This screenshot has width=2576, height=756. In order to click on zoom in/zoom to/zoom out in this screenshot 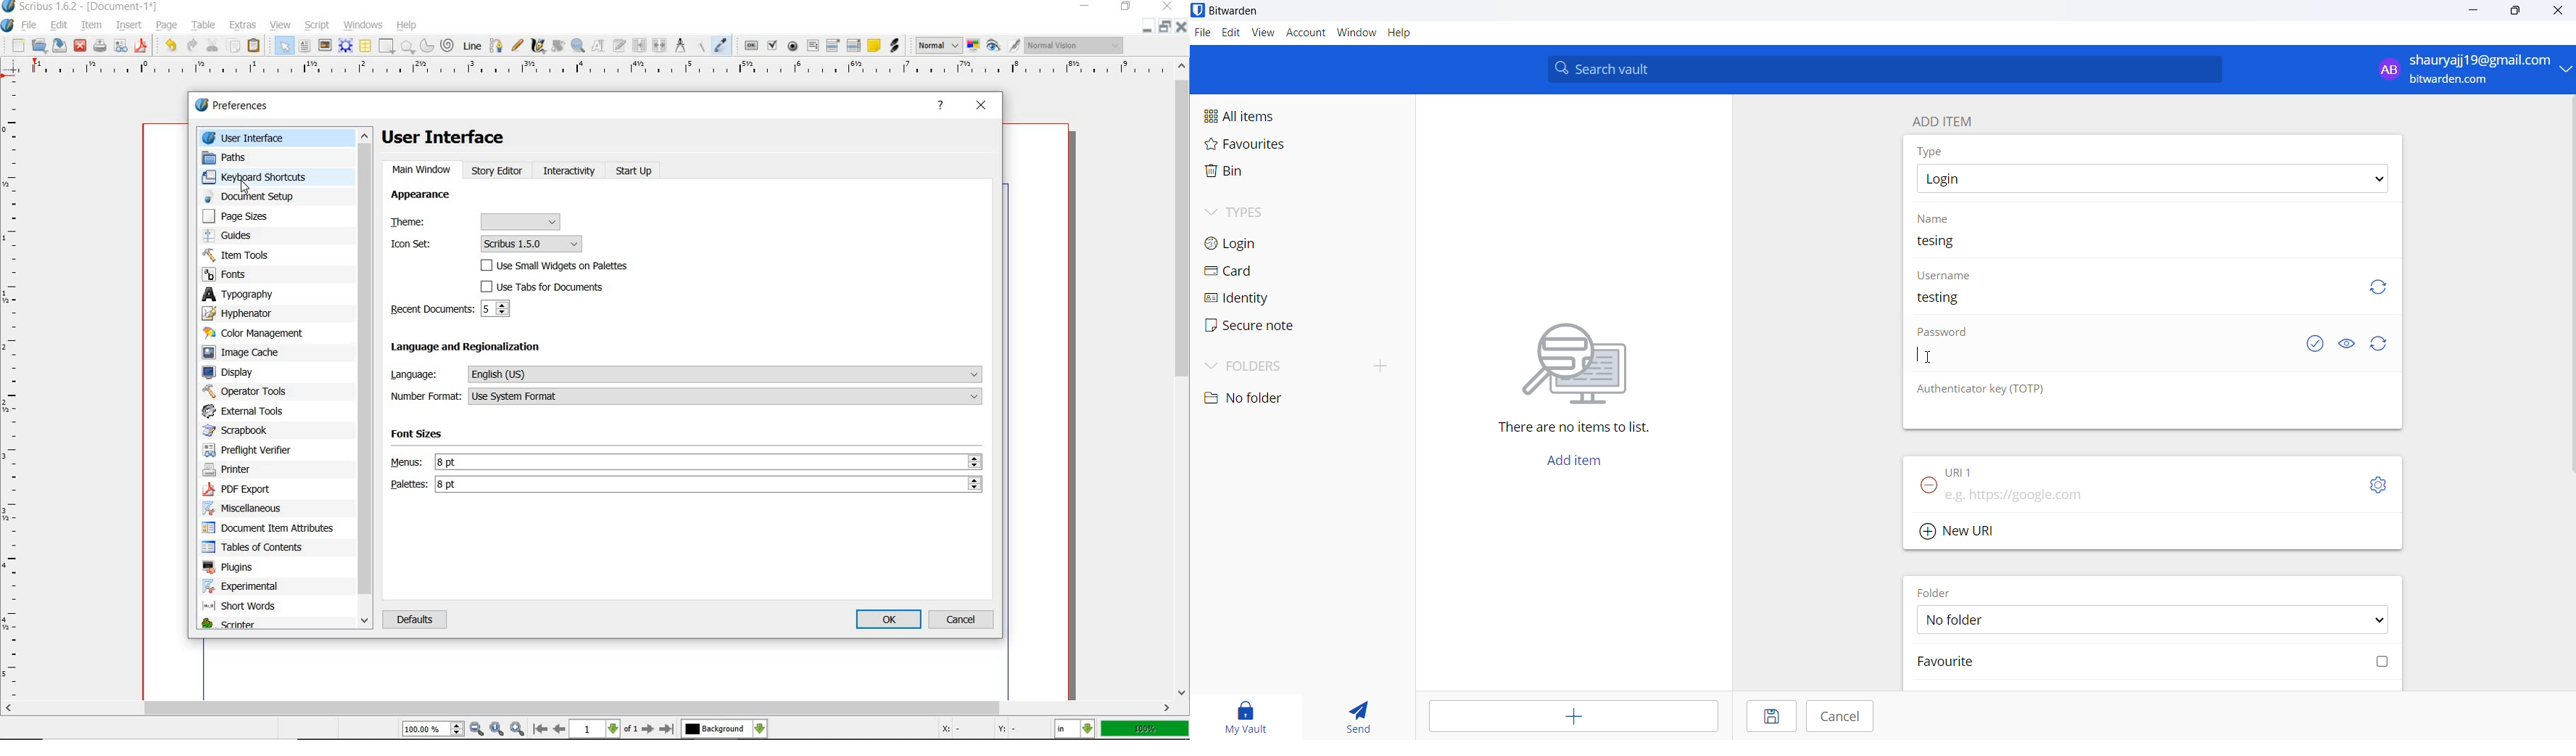, I will do `click(463, 729)`.